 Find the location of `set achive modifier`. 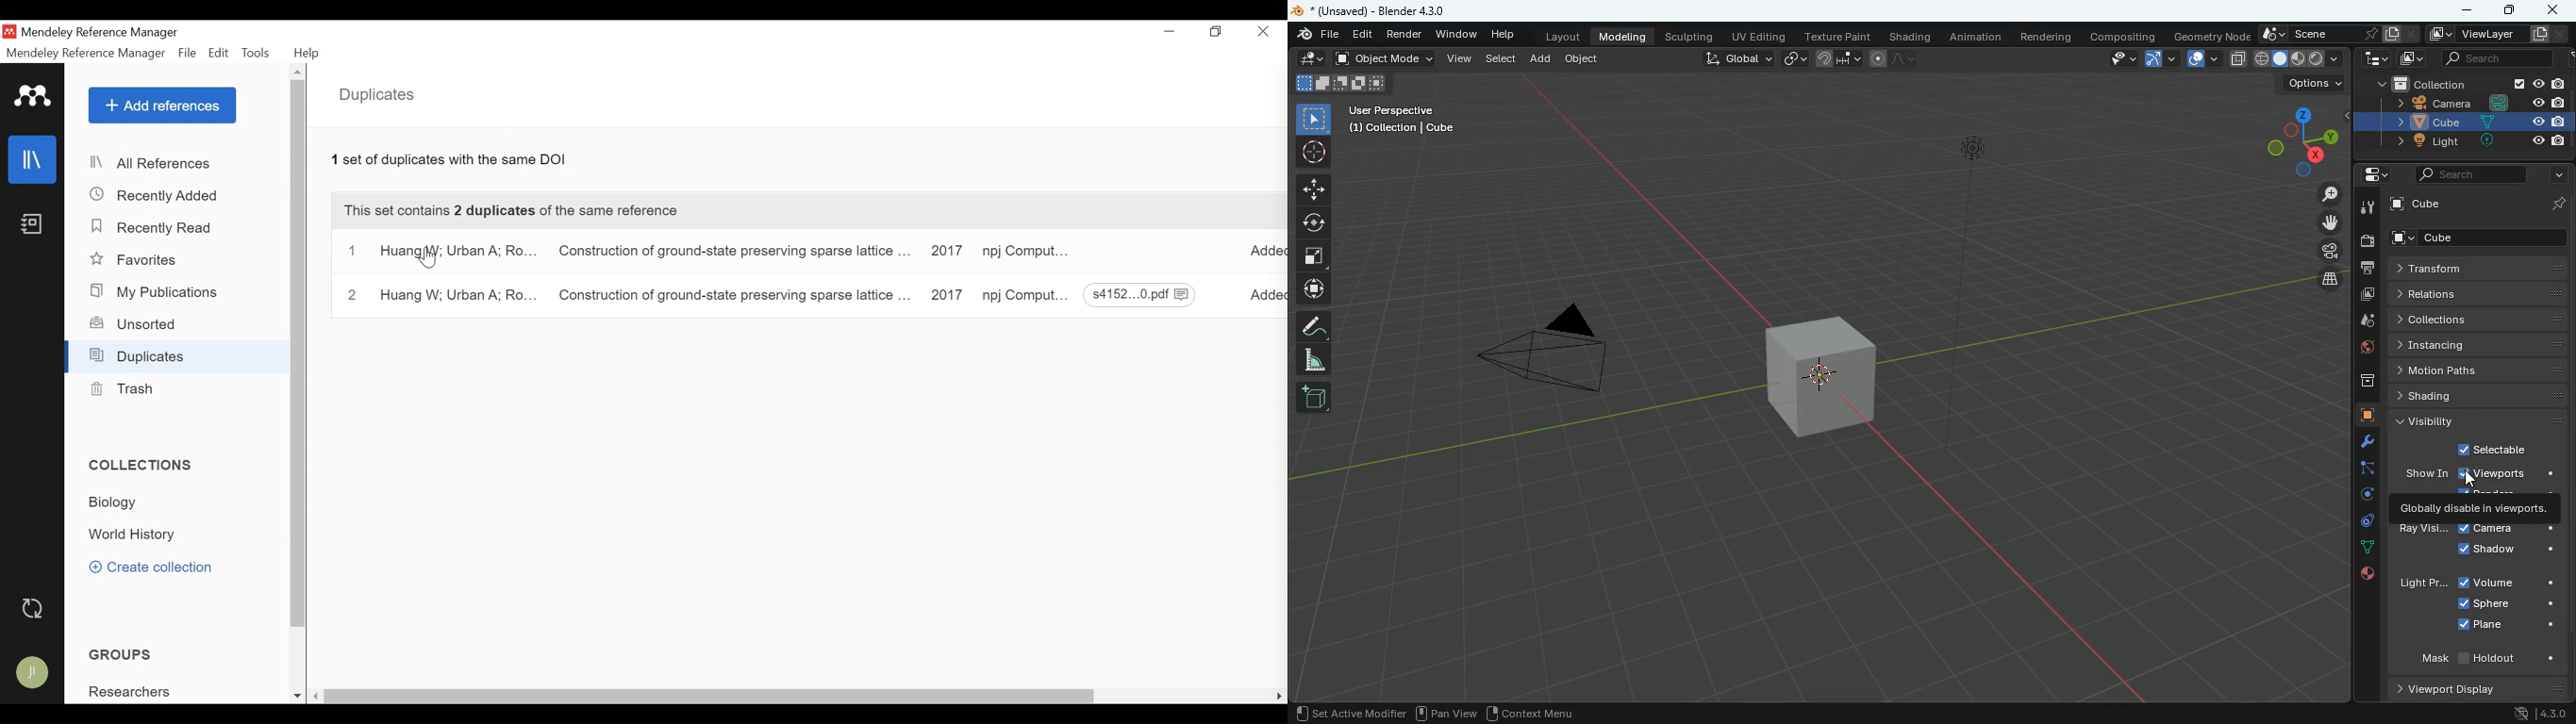

set achive modifier is located at coordinates (1346, 712).